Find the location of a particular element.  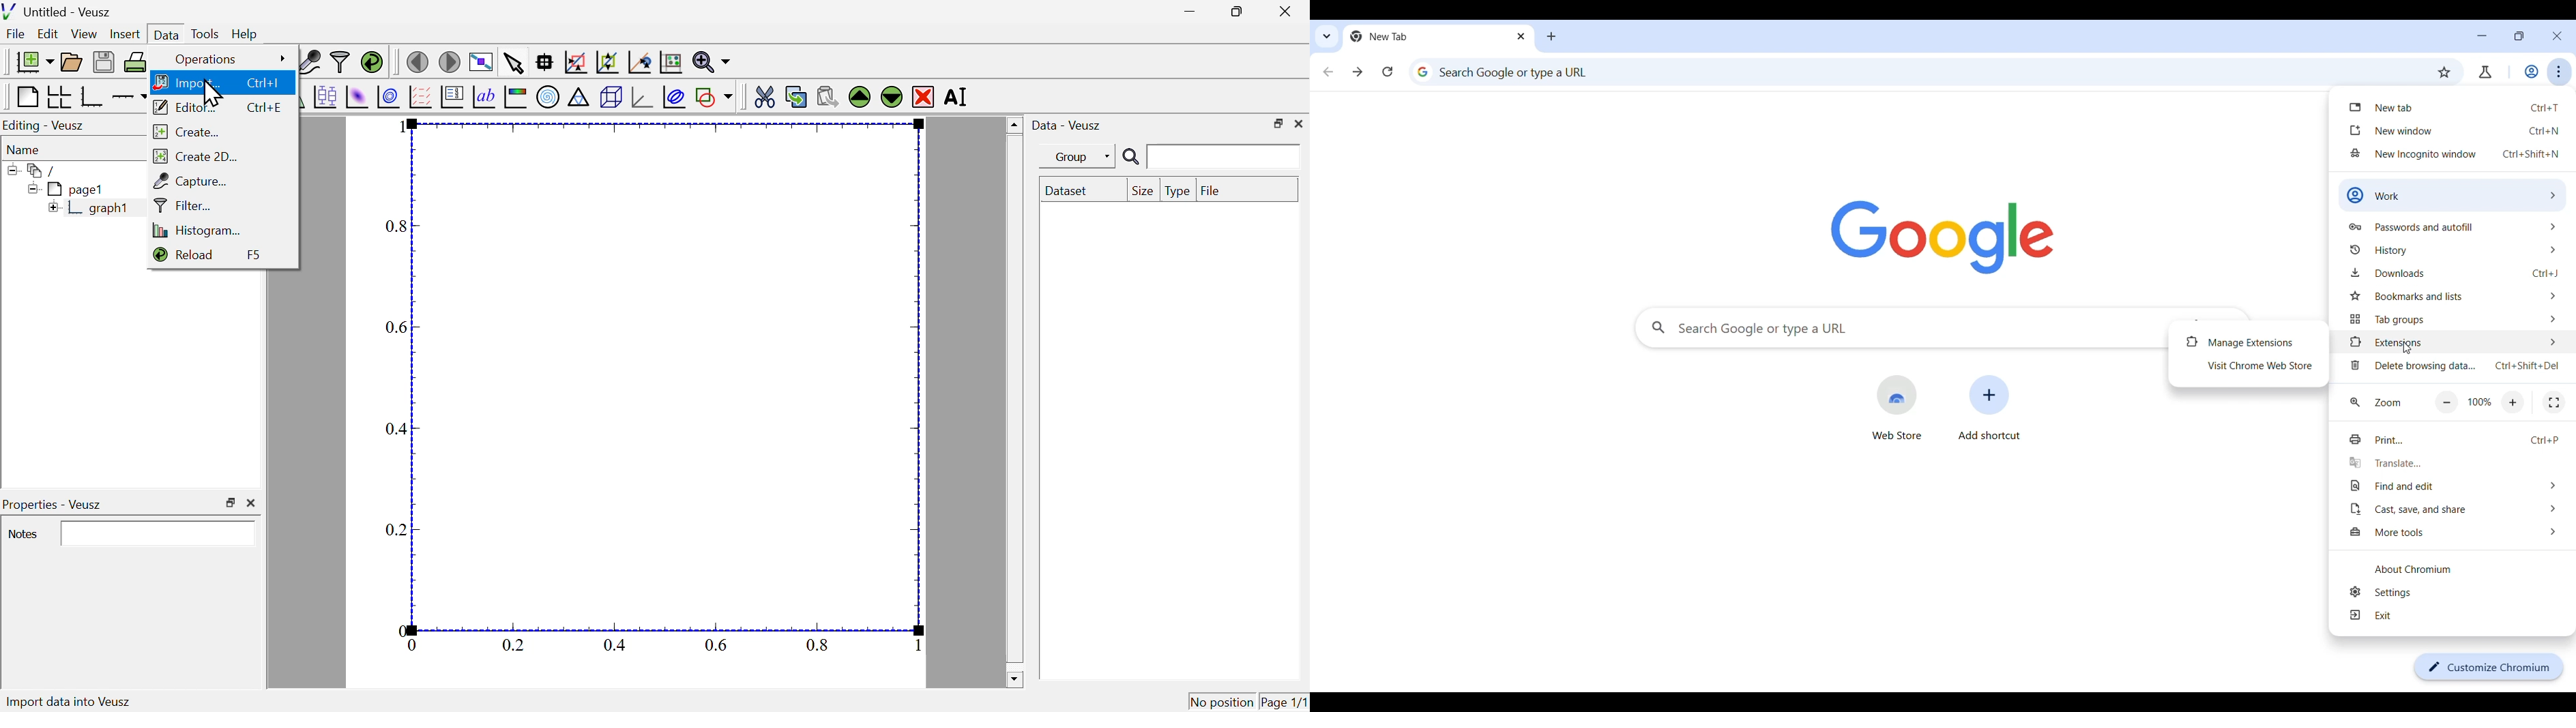

rename the selected widget is located at coordinates (961, 98).